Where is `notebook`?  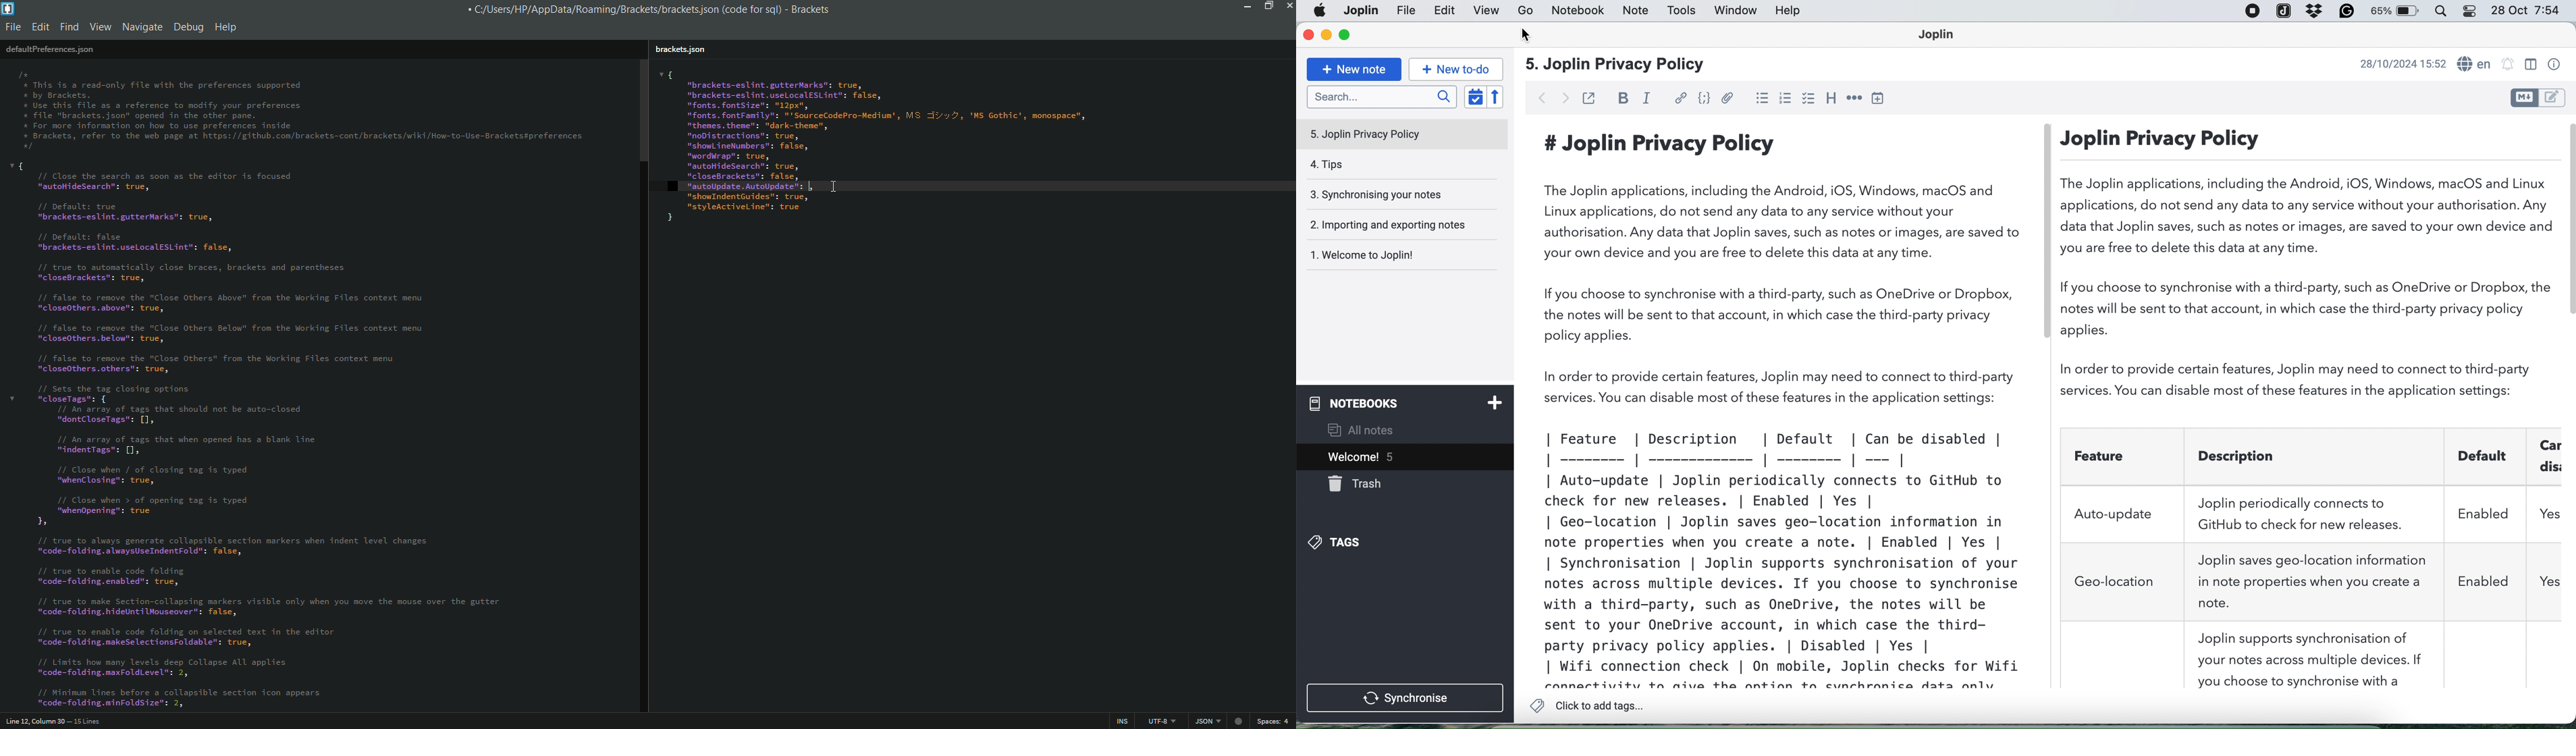
notebook is located at coordinates (1581, 11).